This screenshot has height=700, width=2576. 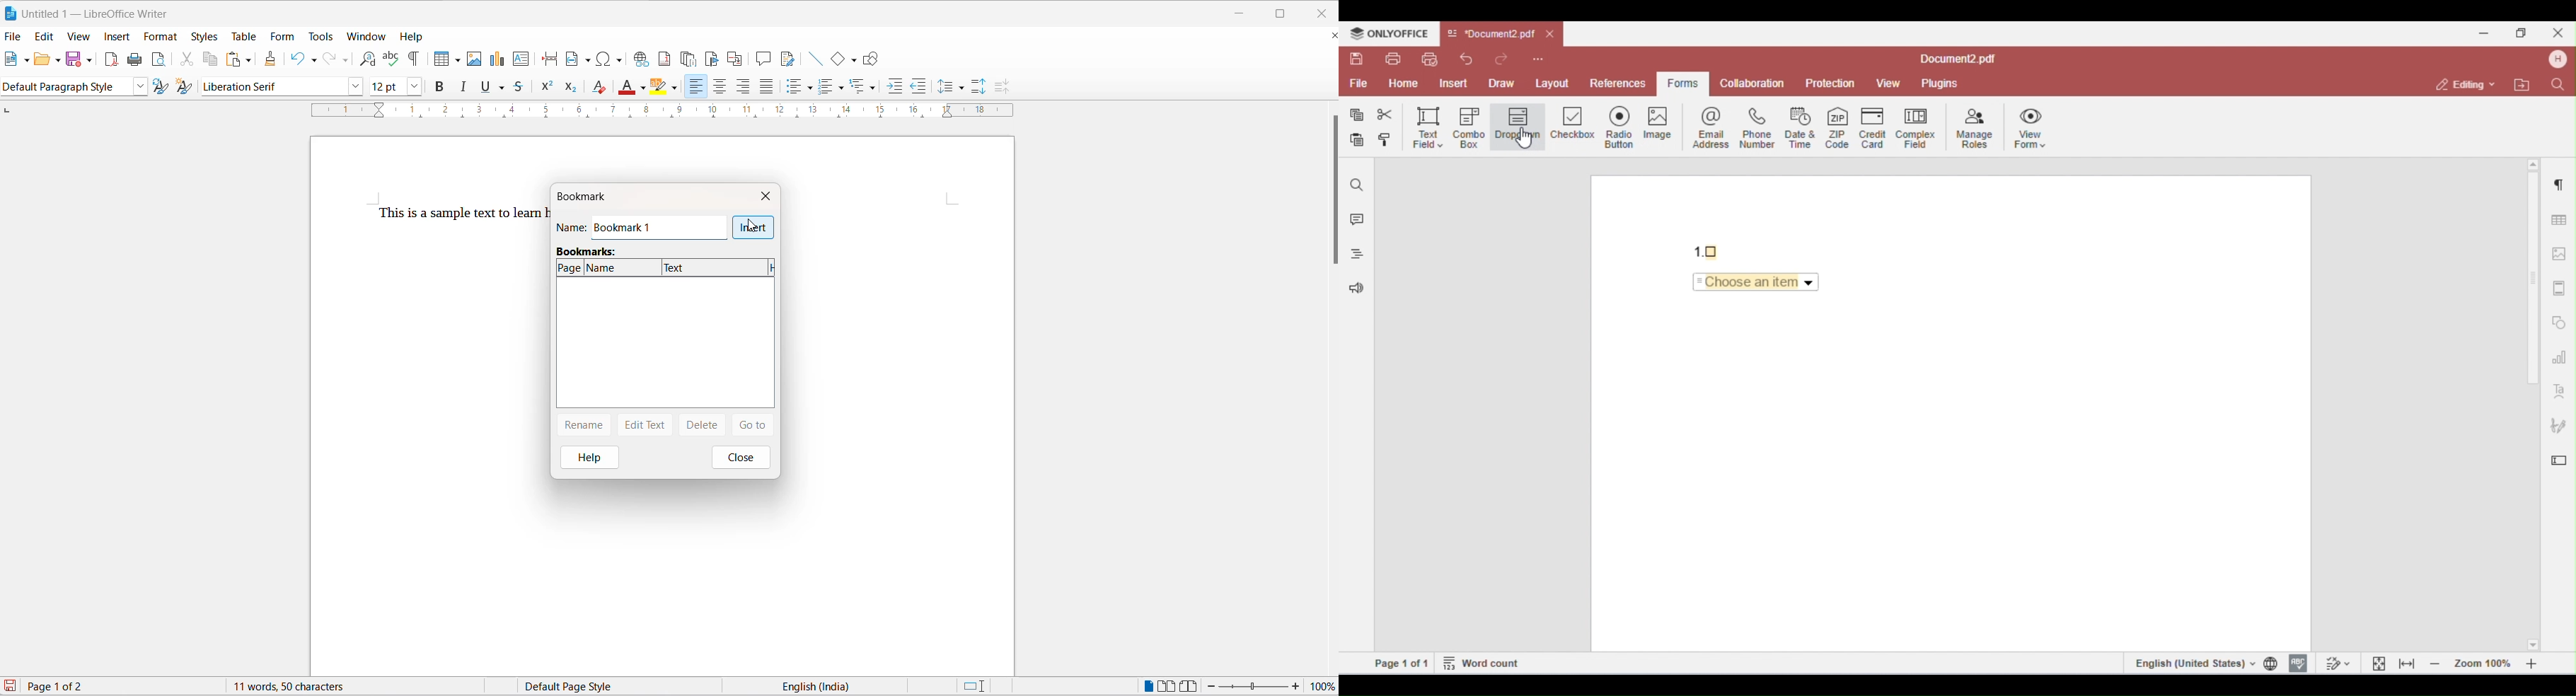 I want to click on edit, so click(x=44, y=36).